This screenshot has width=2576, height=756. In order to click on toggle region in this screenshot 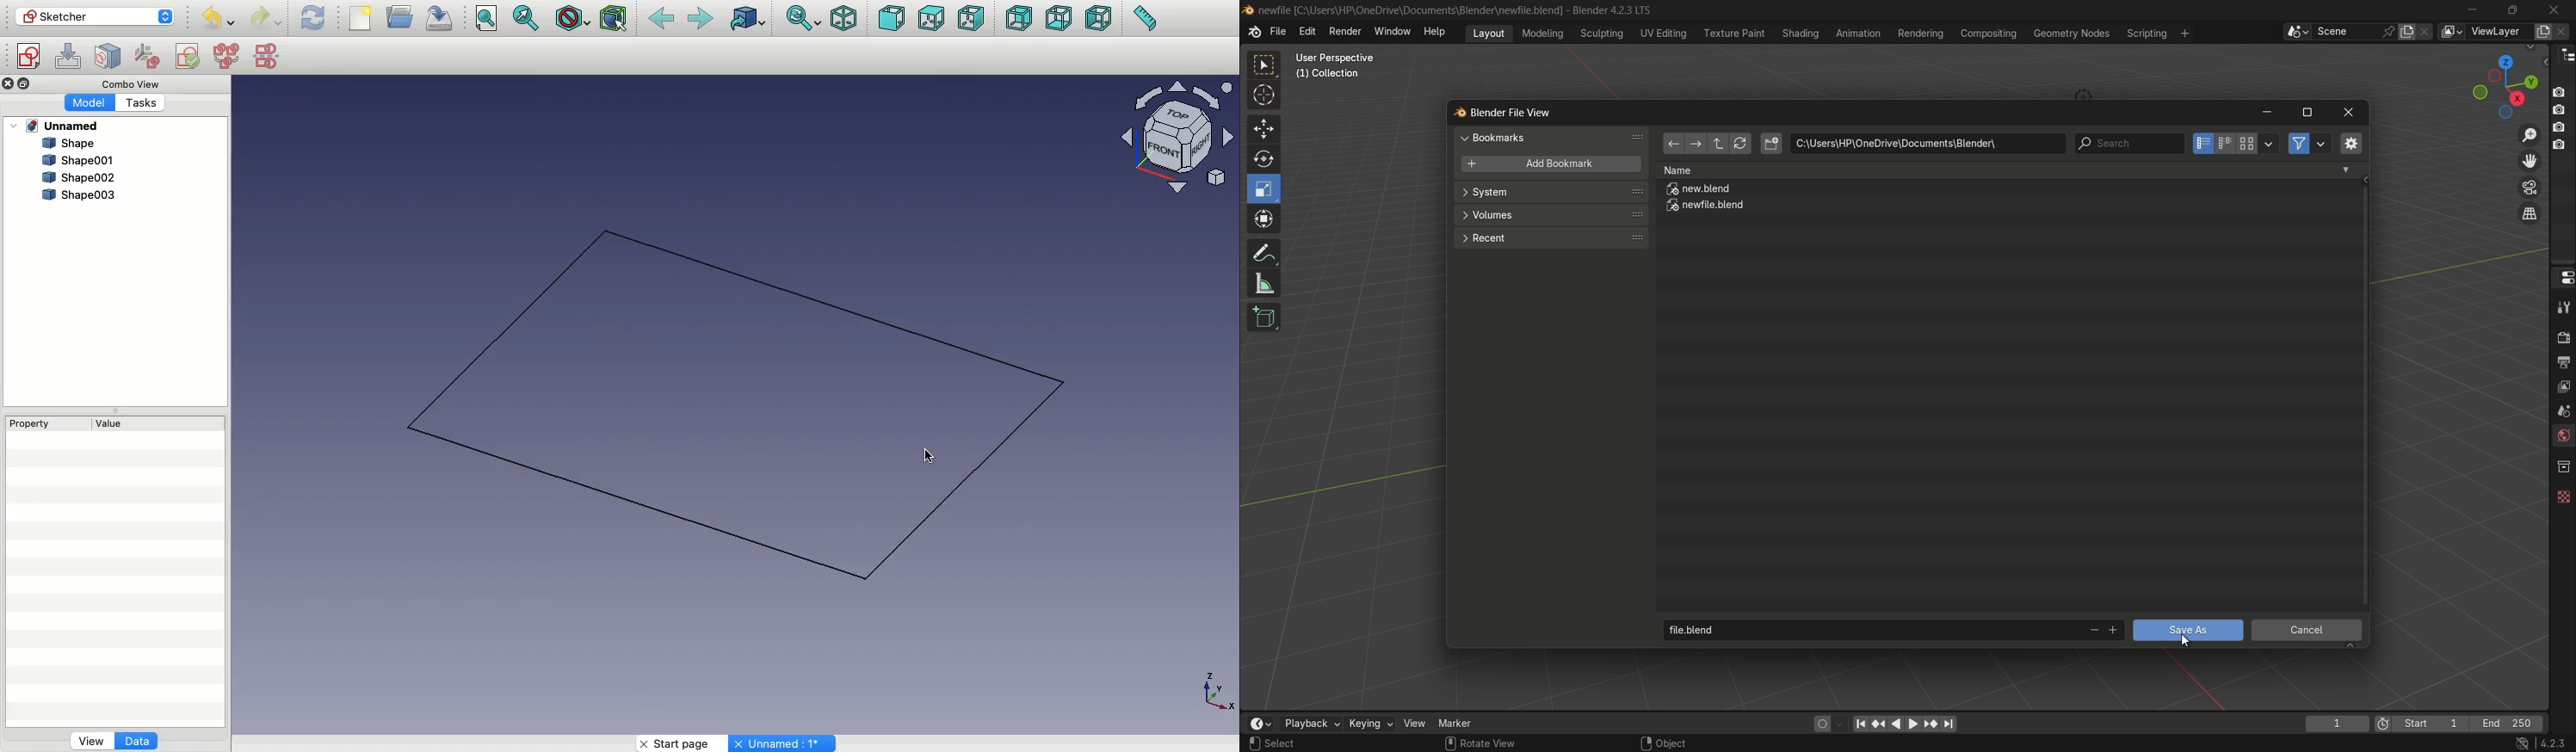, I will do `click(2350, 143)`.